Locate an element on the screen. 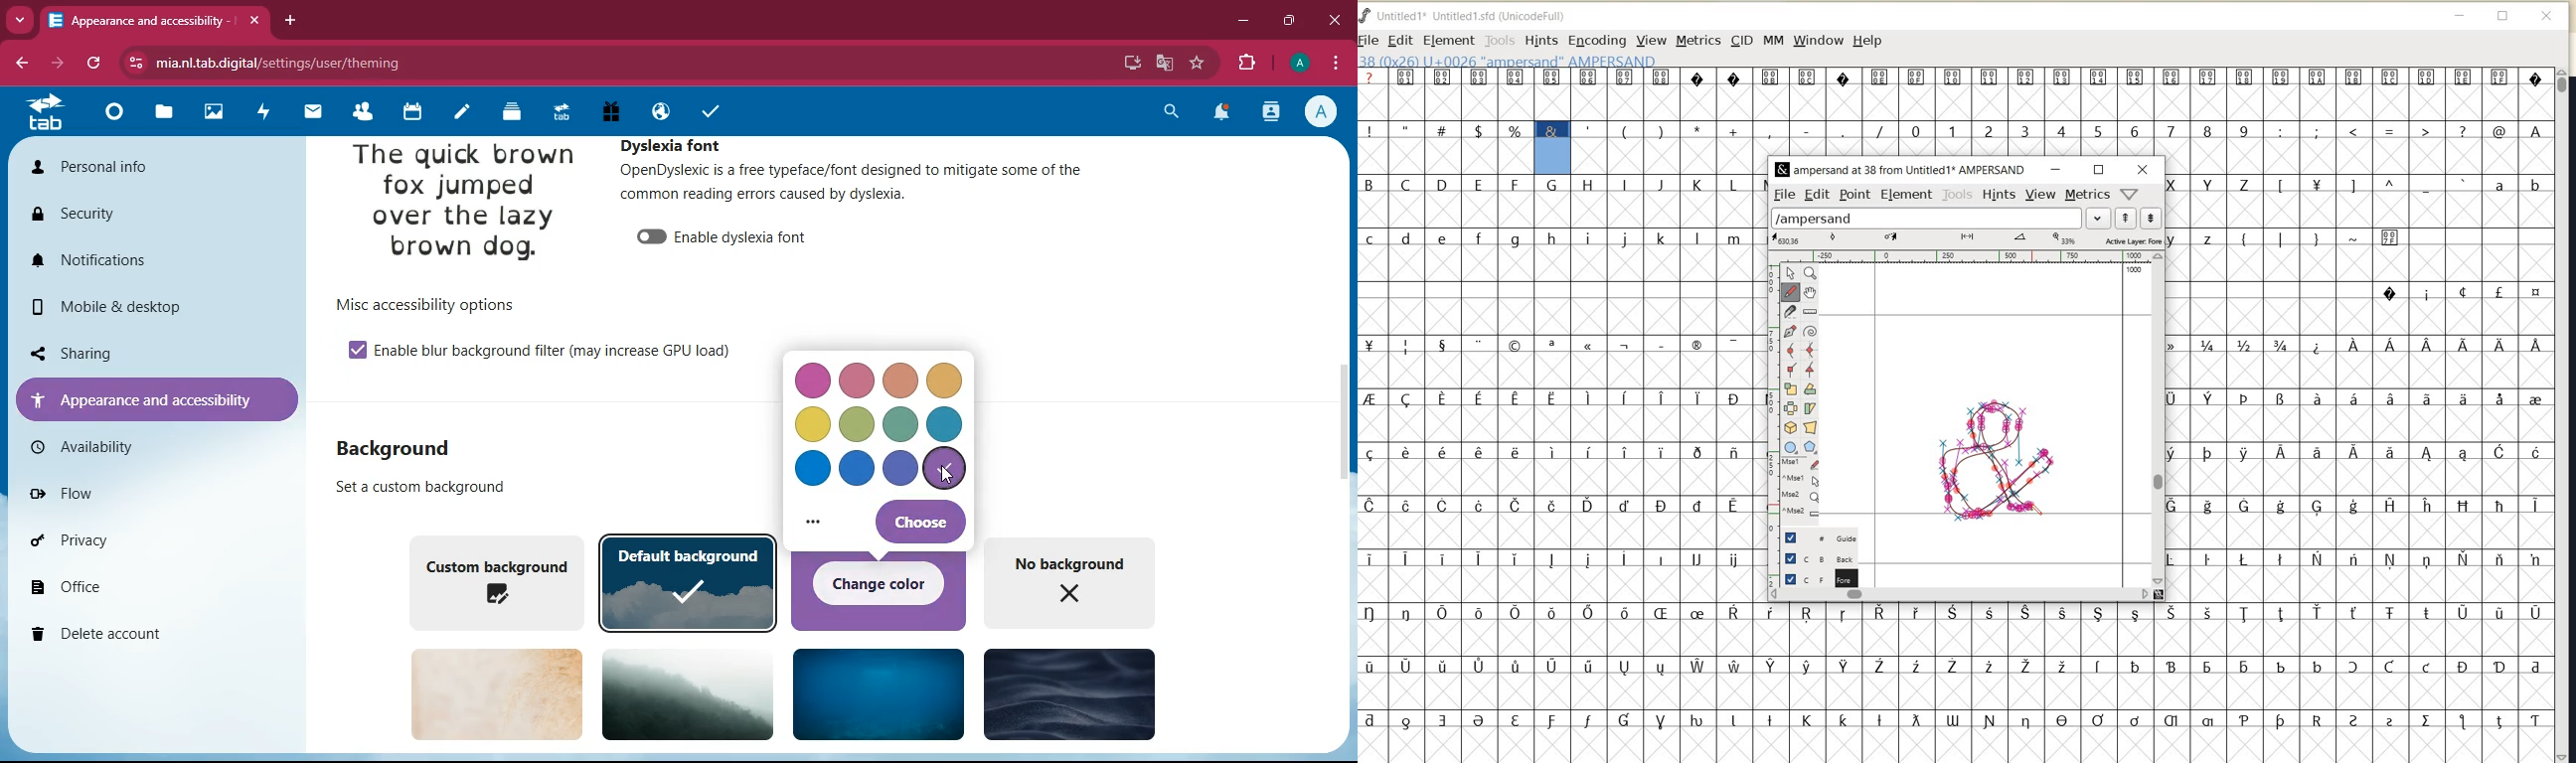 The width and height of the screenshot is (2576, 784). color is located at coordinates (862, 379).